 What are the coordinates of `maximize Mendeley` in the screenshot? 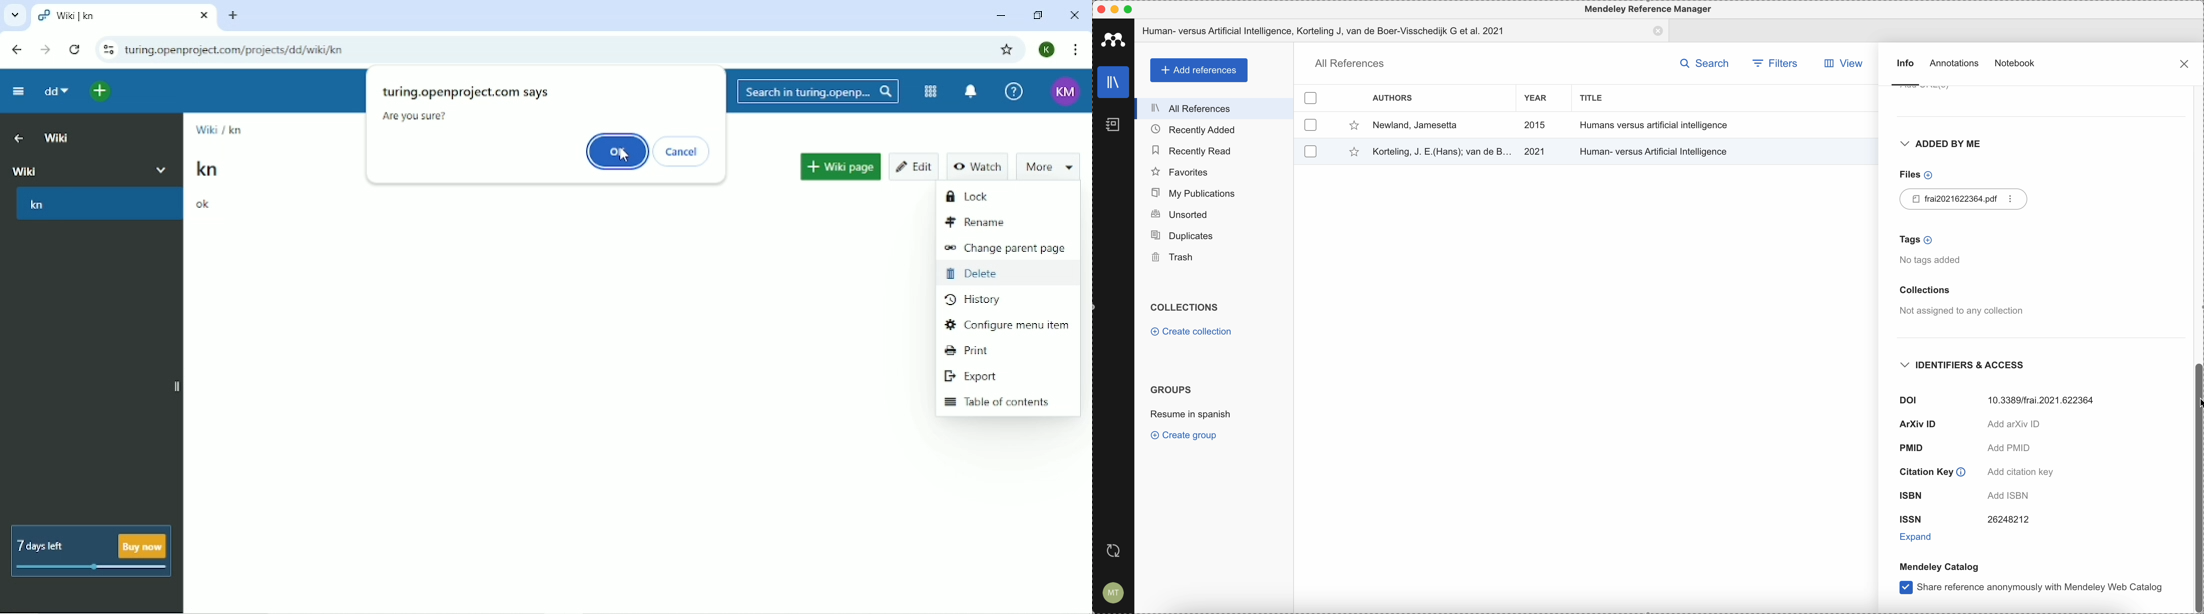 It's located at (1137, 9).